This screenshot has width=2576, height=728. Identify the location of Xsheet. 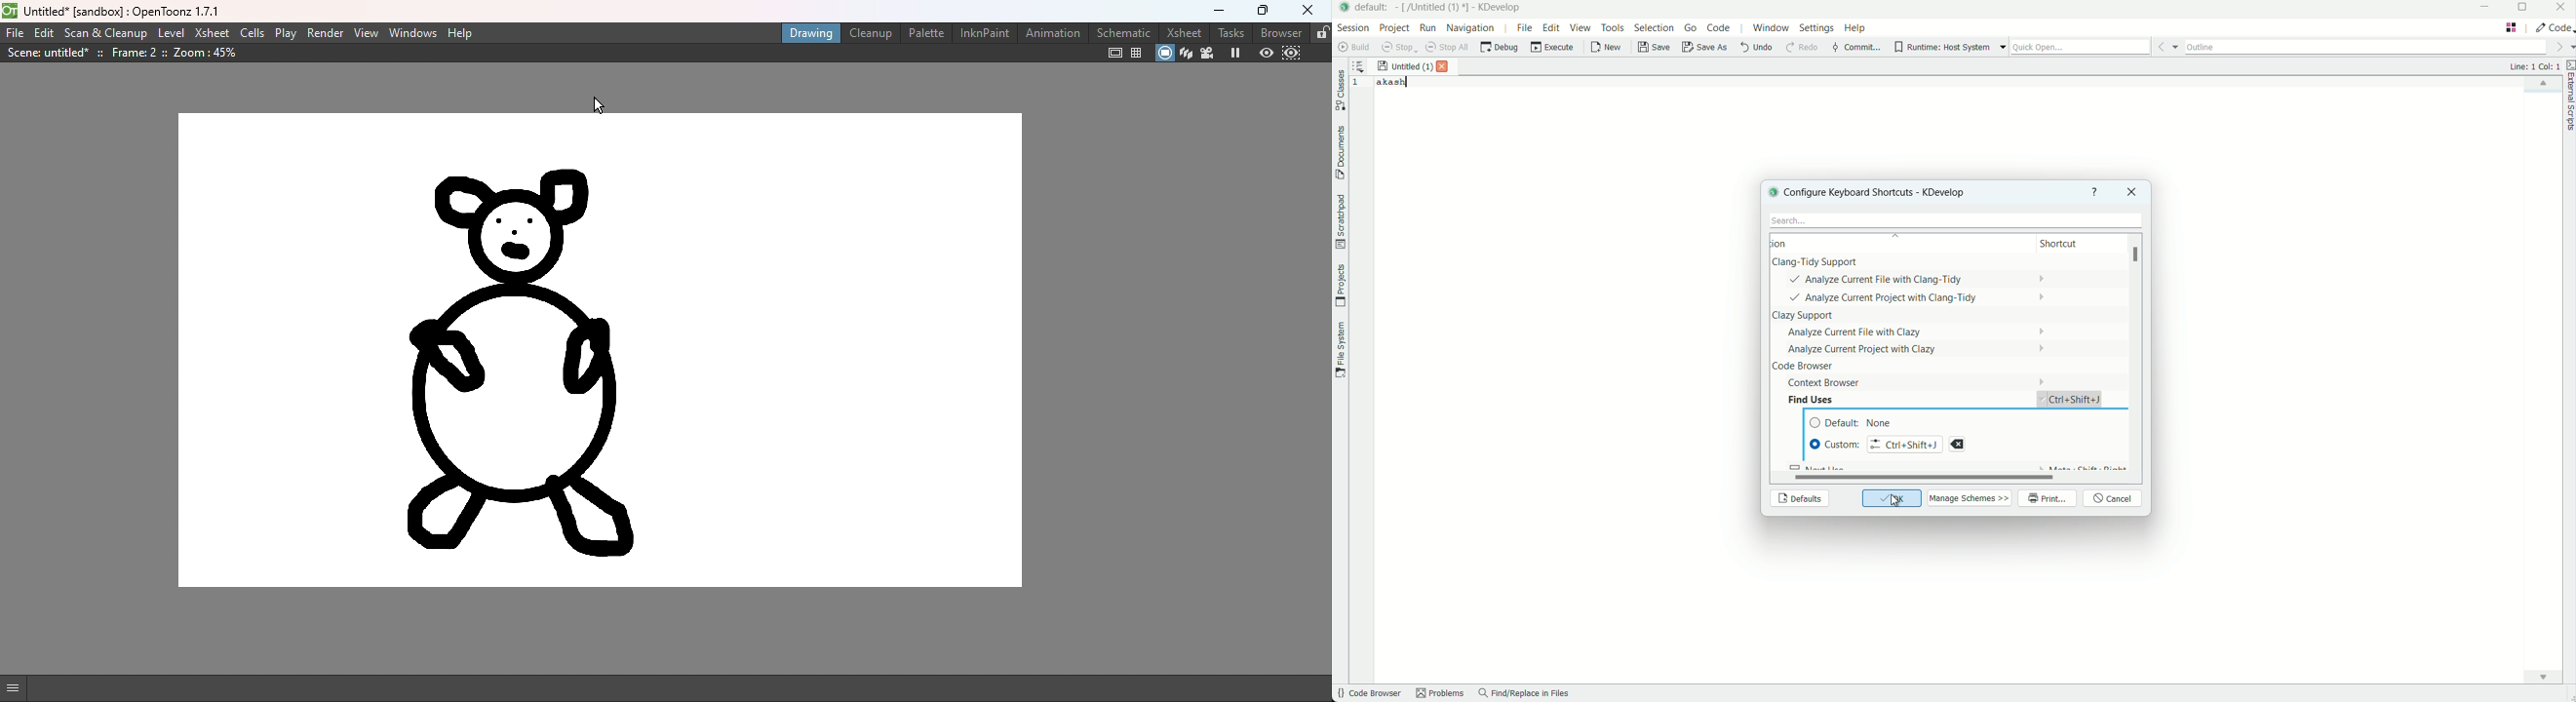
(1181, 32).